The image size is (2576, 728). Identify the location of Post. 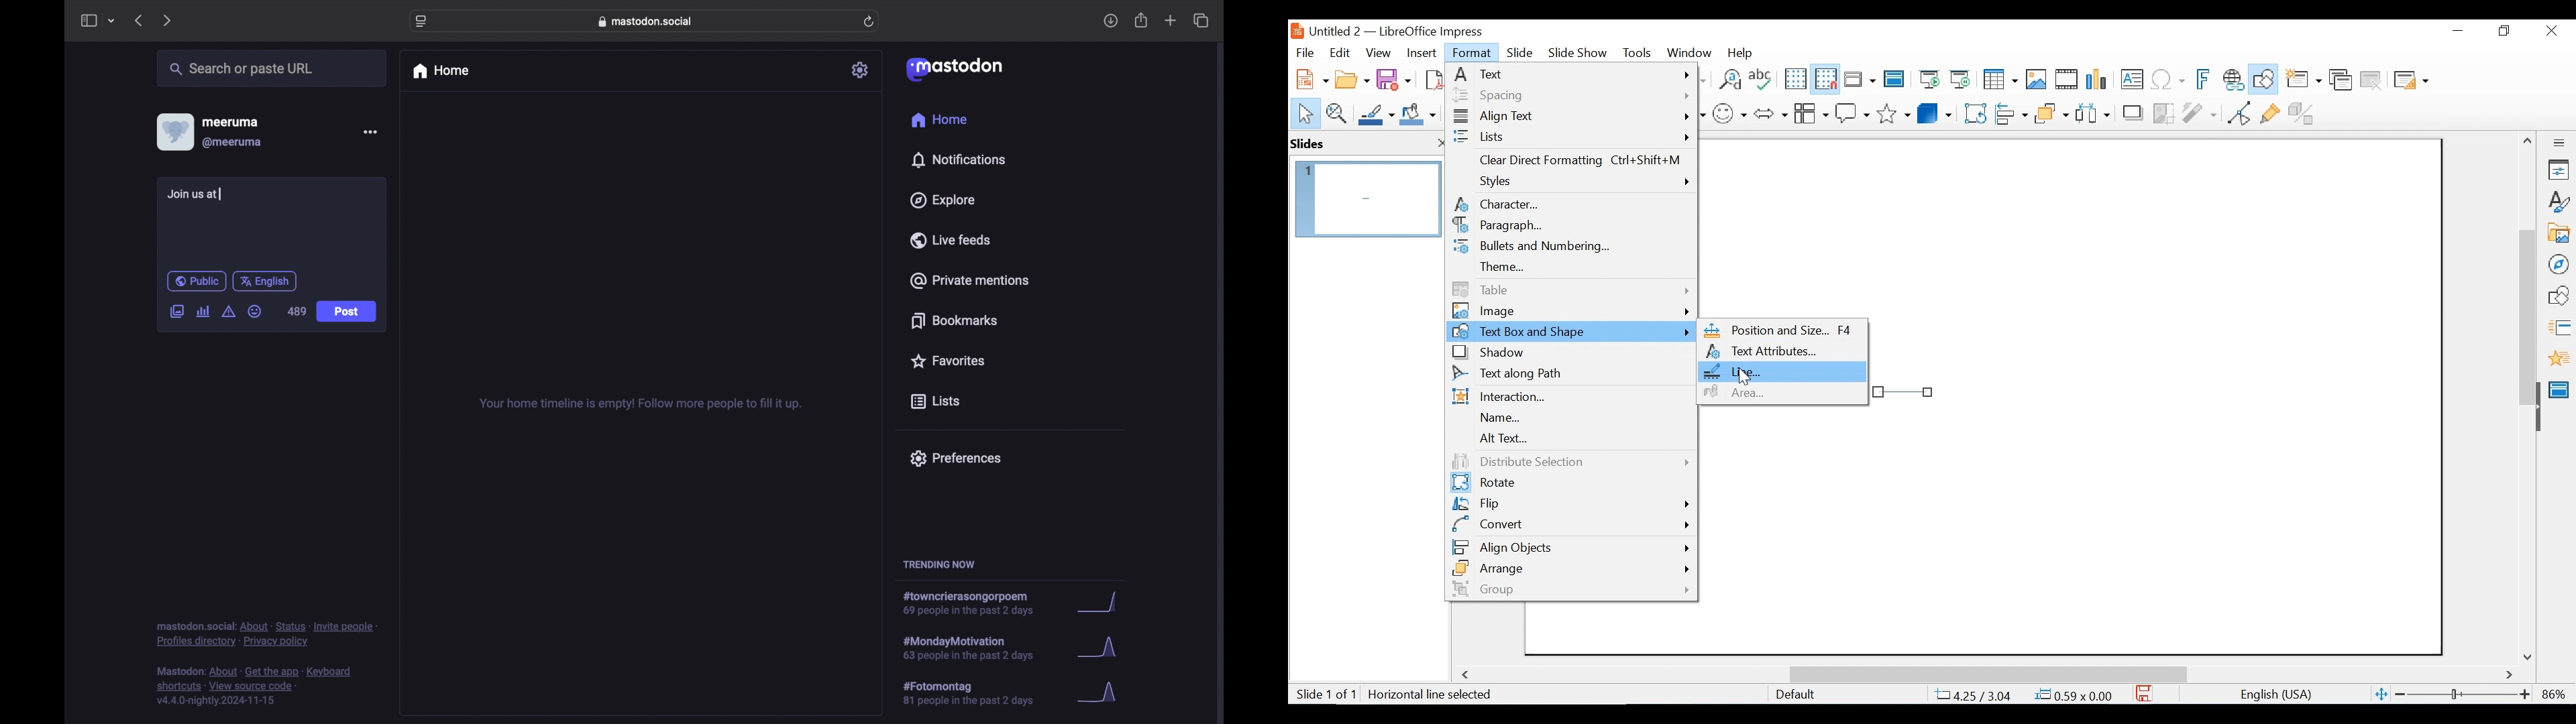
(348, 313).